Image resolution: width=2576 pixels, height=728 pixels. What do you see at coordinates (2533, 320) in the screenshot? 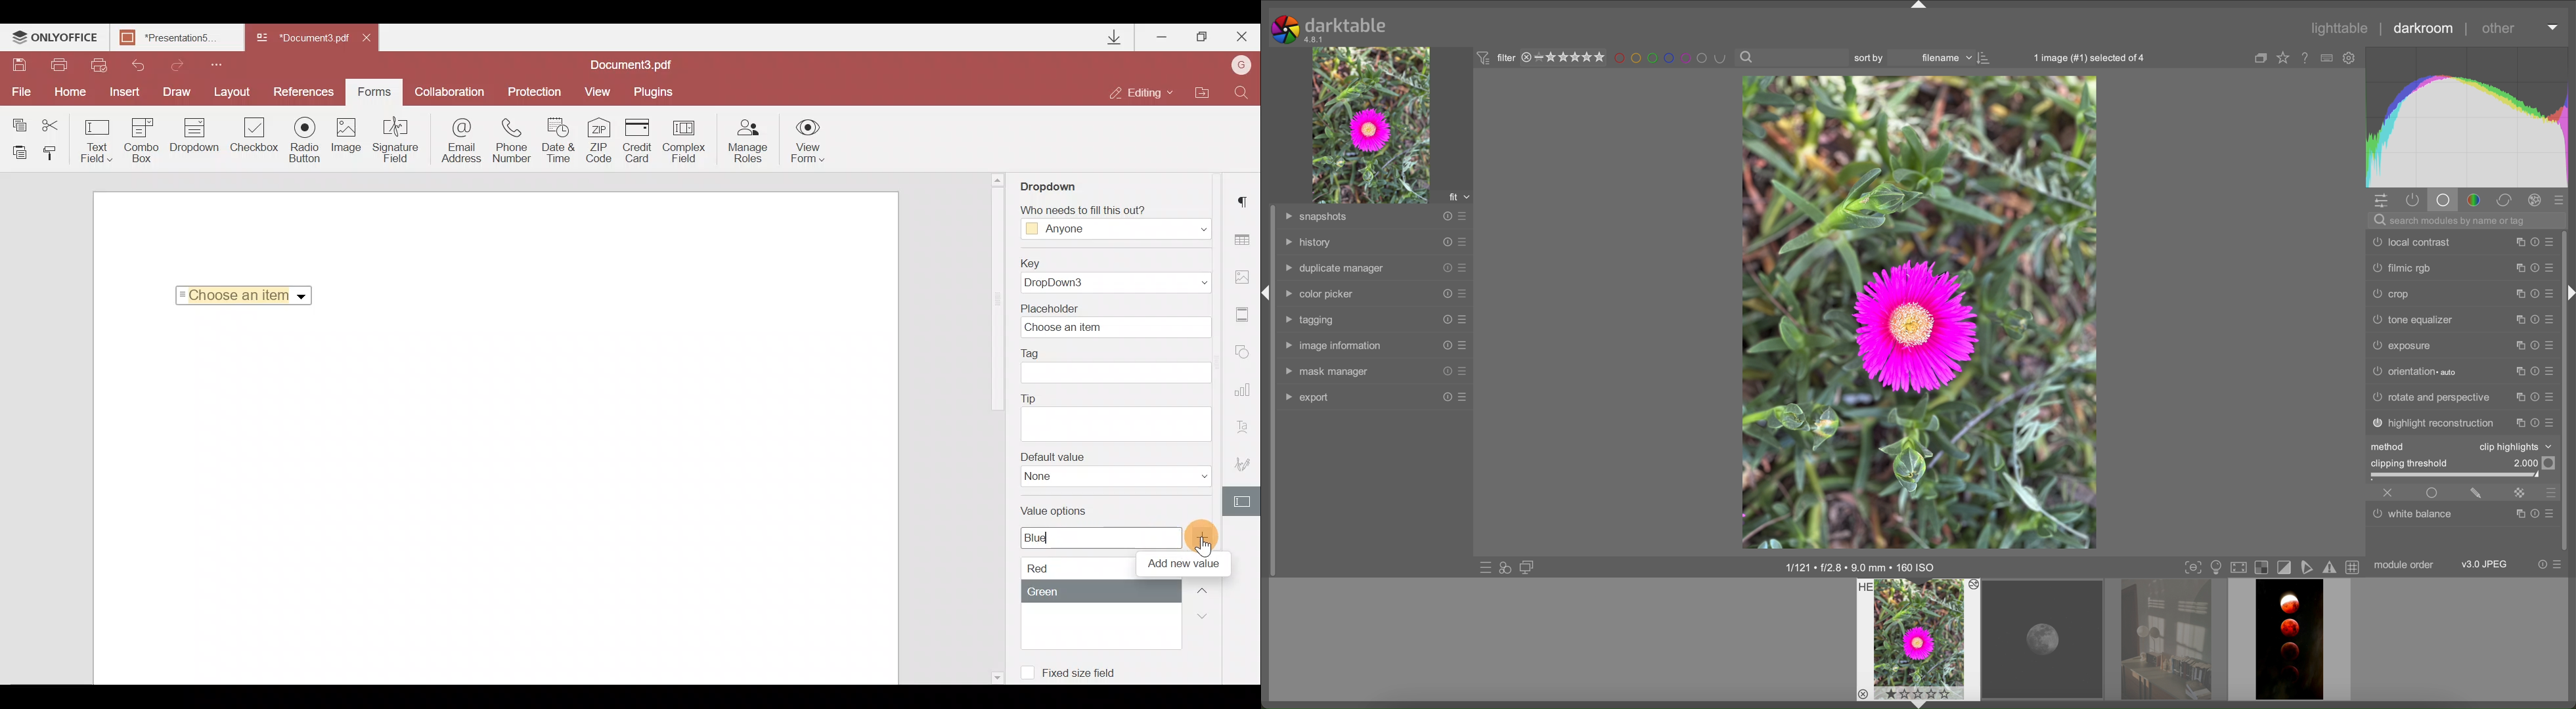
I see `reset presets` at bounding box center [2533, 320].